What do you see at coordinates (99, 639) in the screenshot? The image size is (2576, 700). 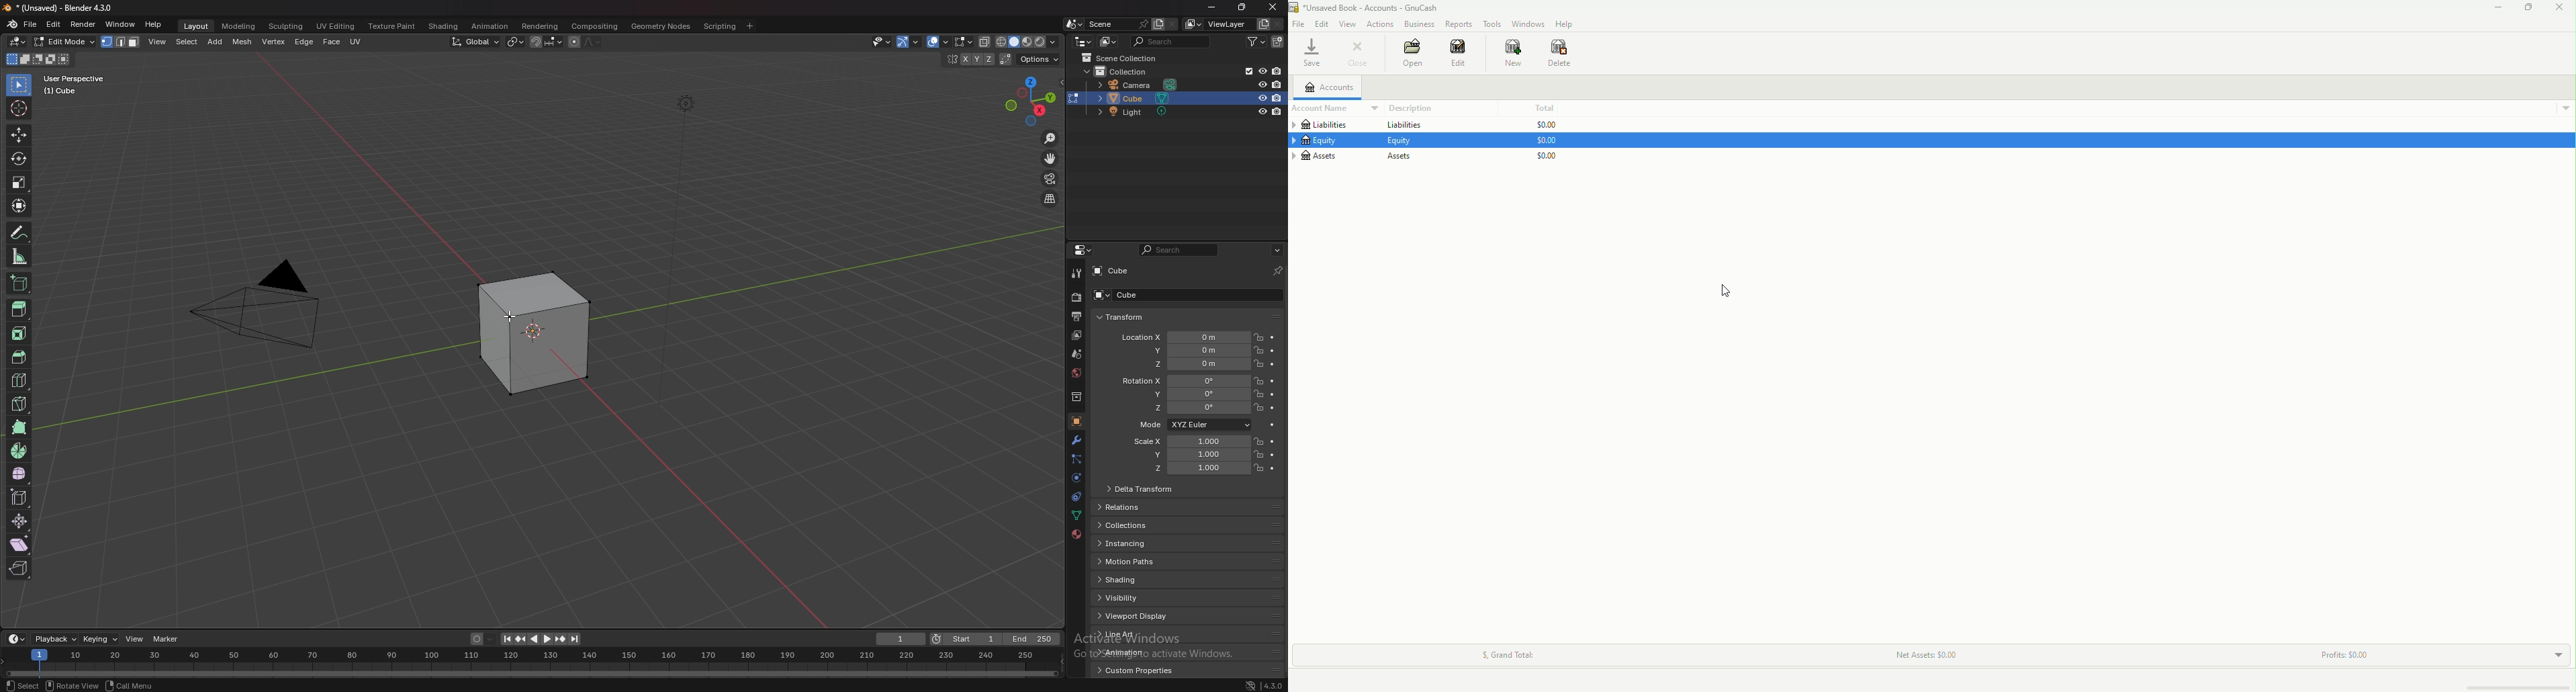 I see `keying` at bounding box center [99, 639].